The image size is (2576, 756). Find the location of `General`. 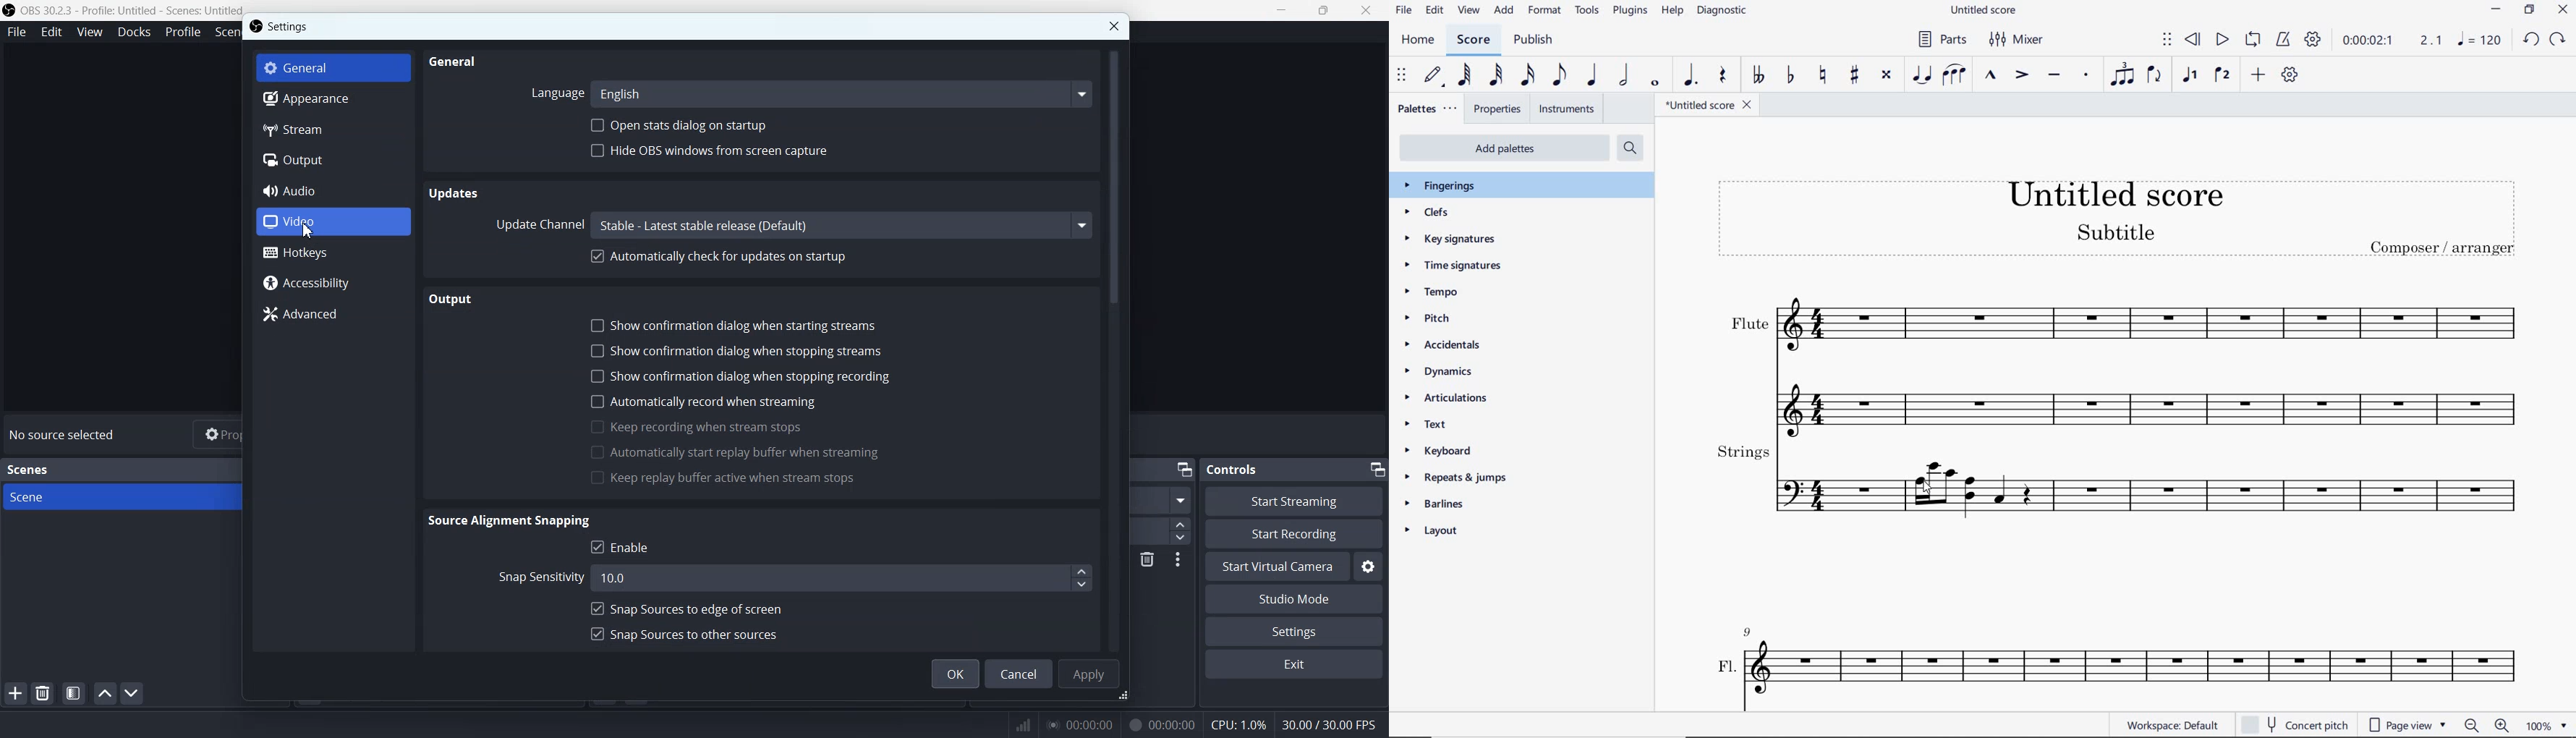

General is located at coordinates (452, 62).